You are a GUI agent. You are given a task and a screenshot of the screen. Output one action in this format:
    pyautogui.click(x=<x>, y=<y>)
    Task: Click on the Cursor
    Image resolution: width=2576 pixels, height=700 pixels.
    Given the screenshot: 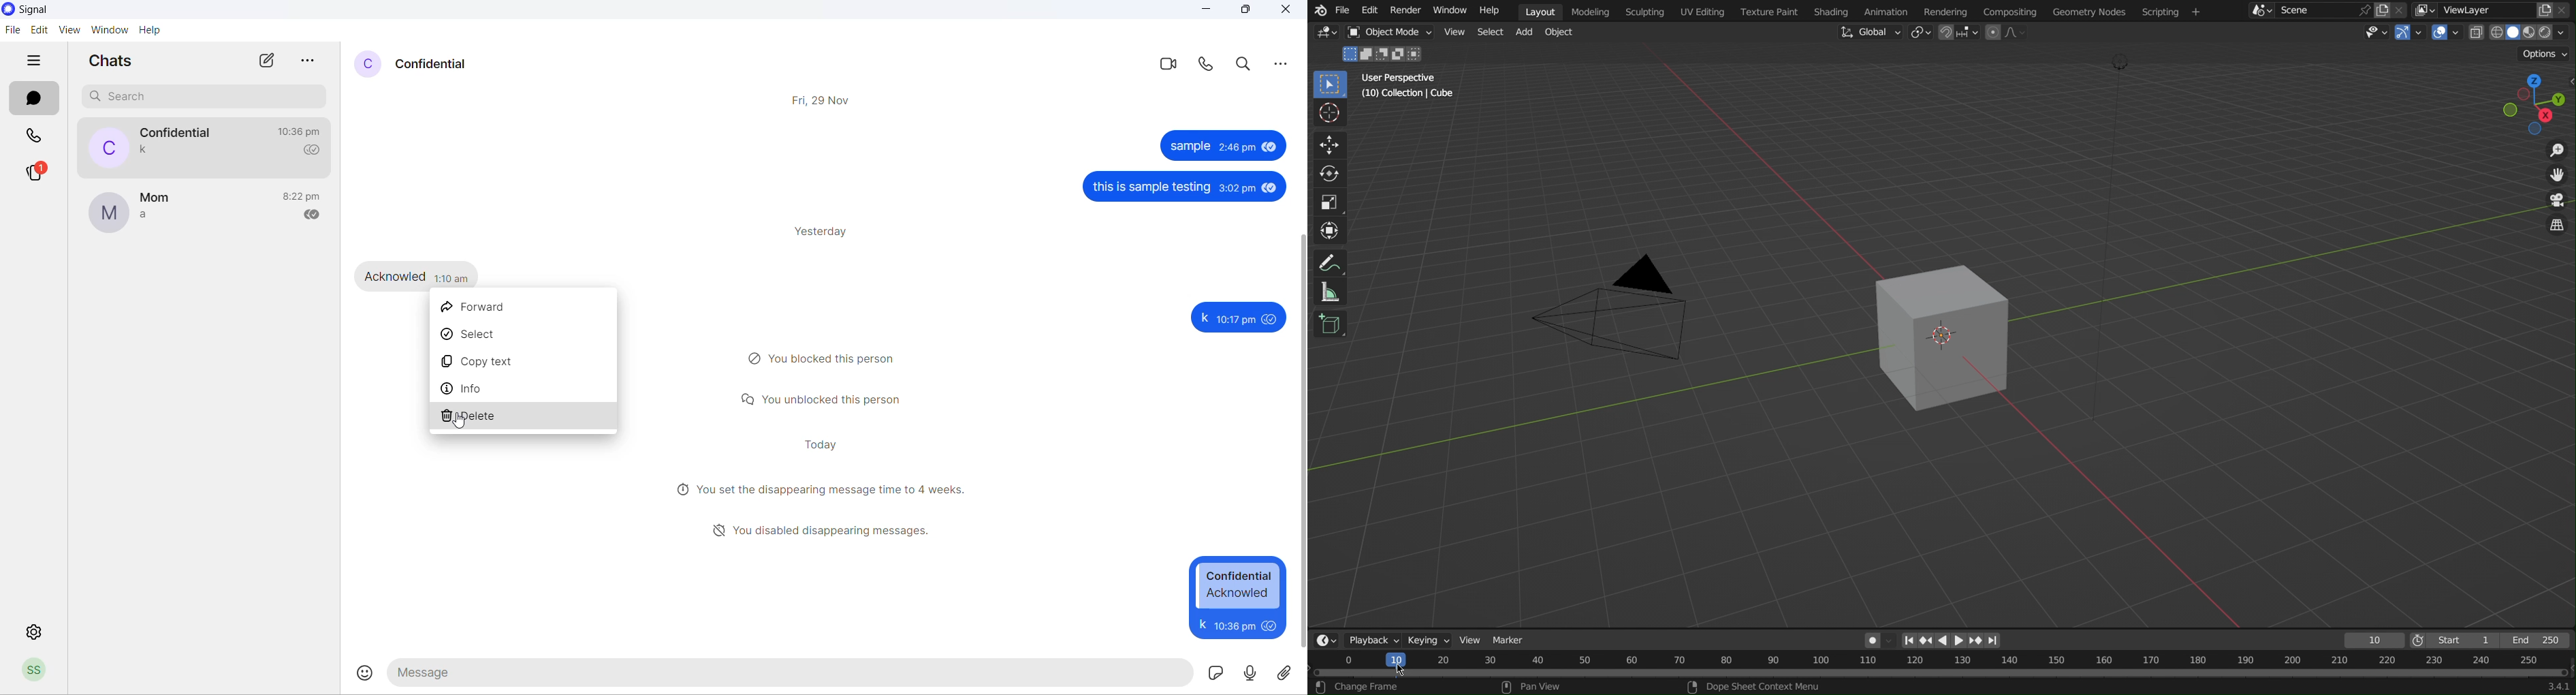 What is the action you would take?
    pyautogui.click(x=1405, y=671)
    